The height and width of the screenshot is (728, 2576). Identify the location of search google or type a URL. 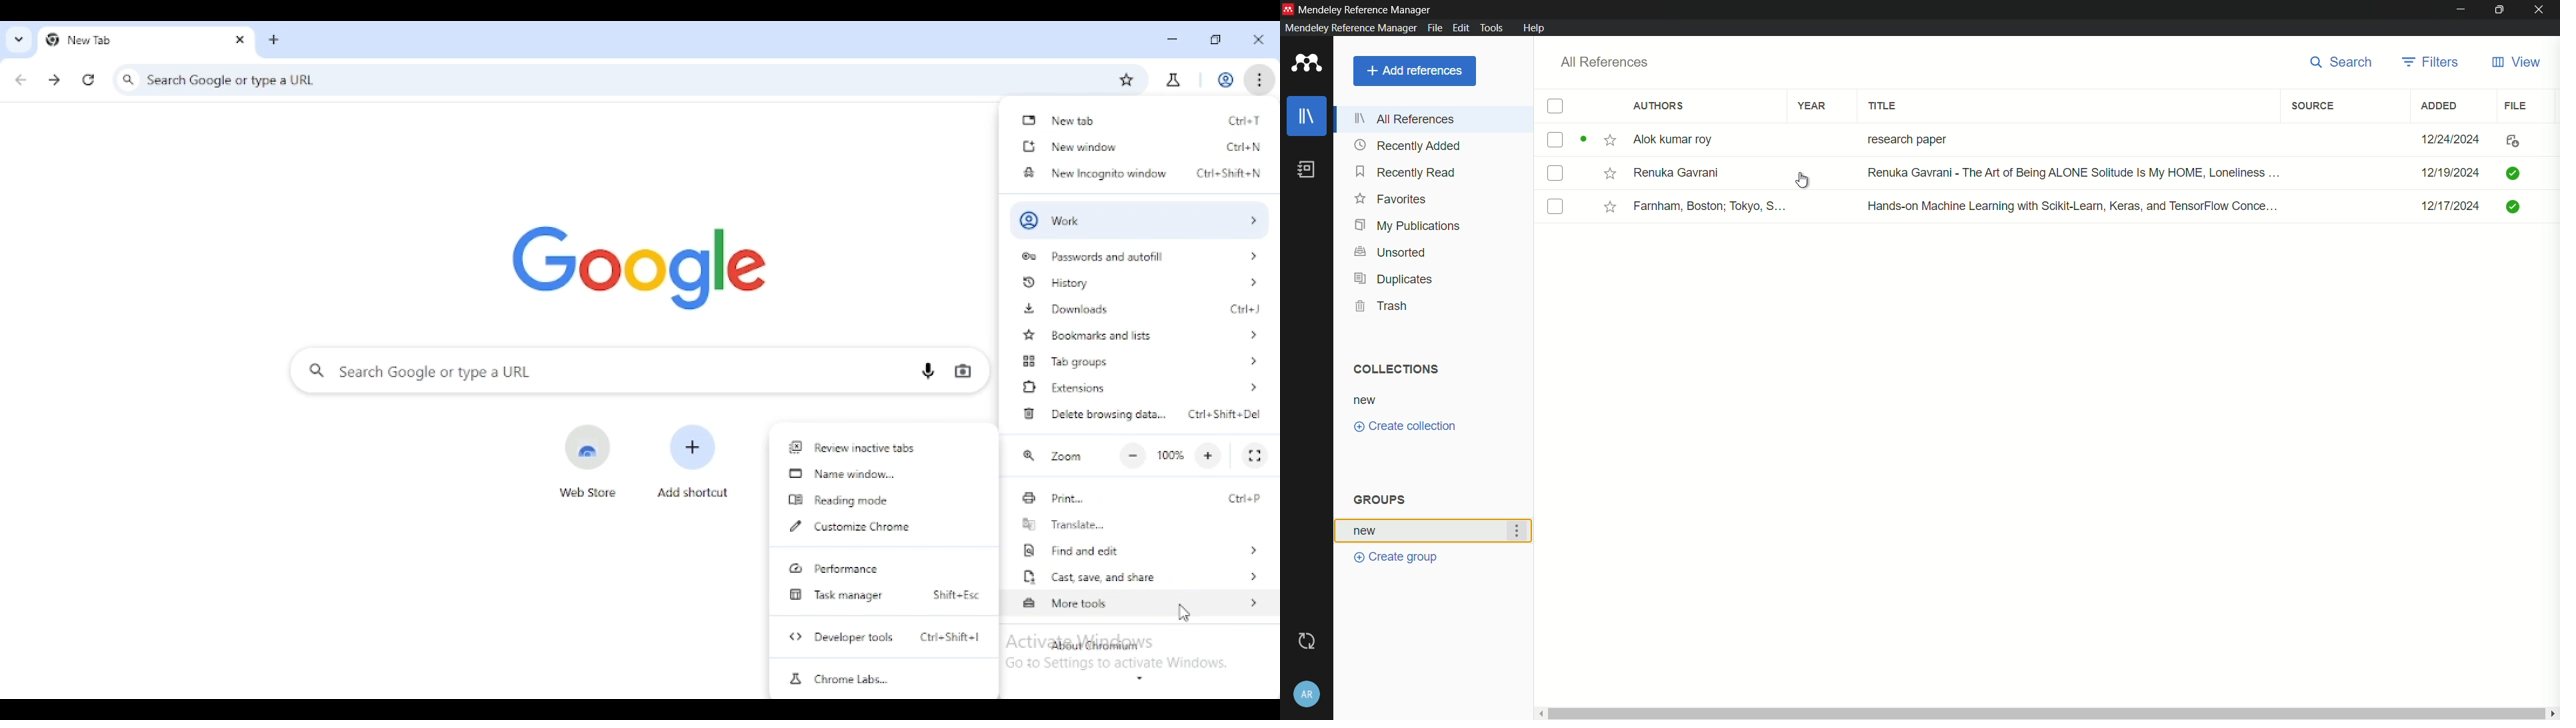
(587, 371).